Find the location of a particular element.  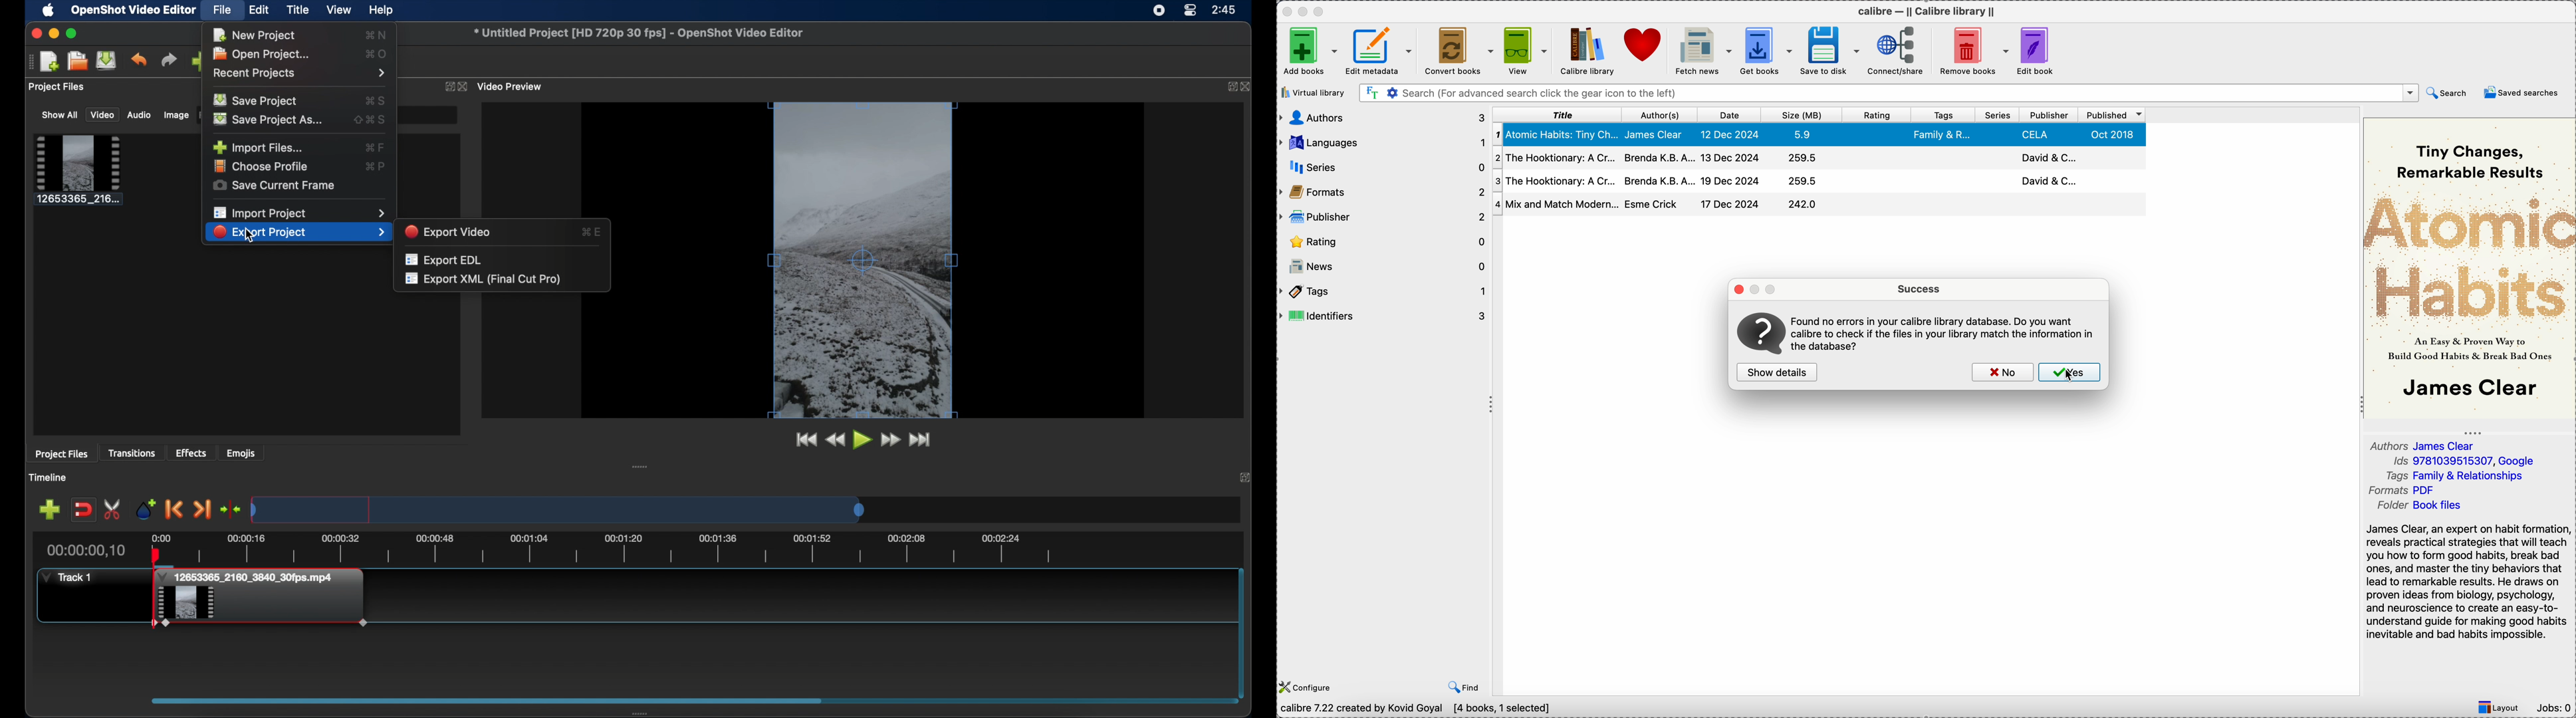

remove books is located at coordinates (1971, 51).